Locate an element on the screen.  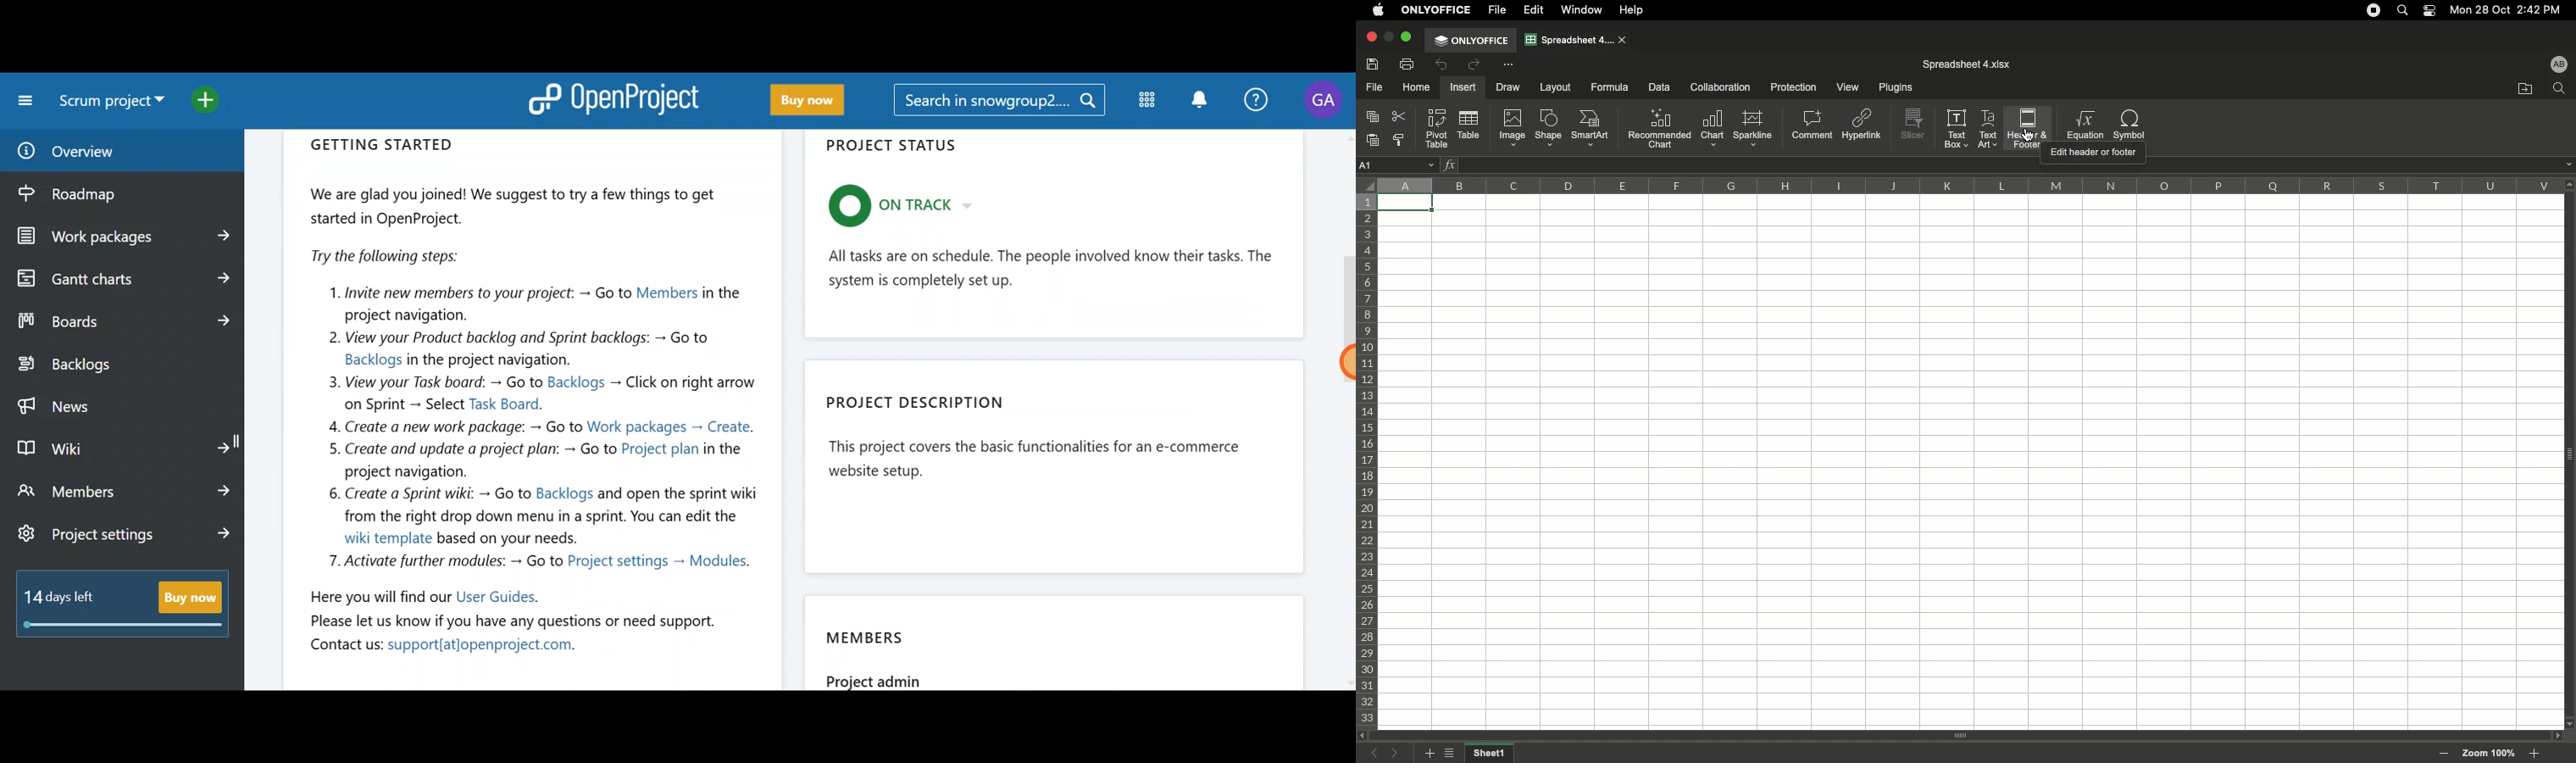
Zoom is located at coordinates (2489, 753).